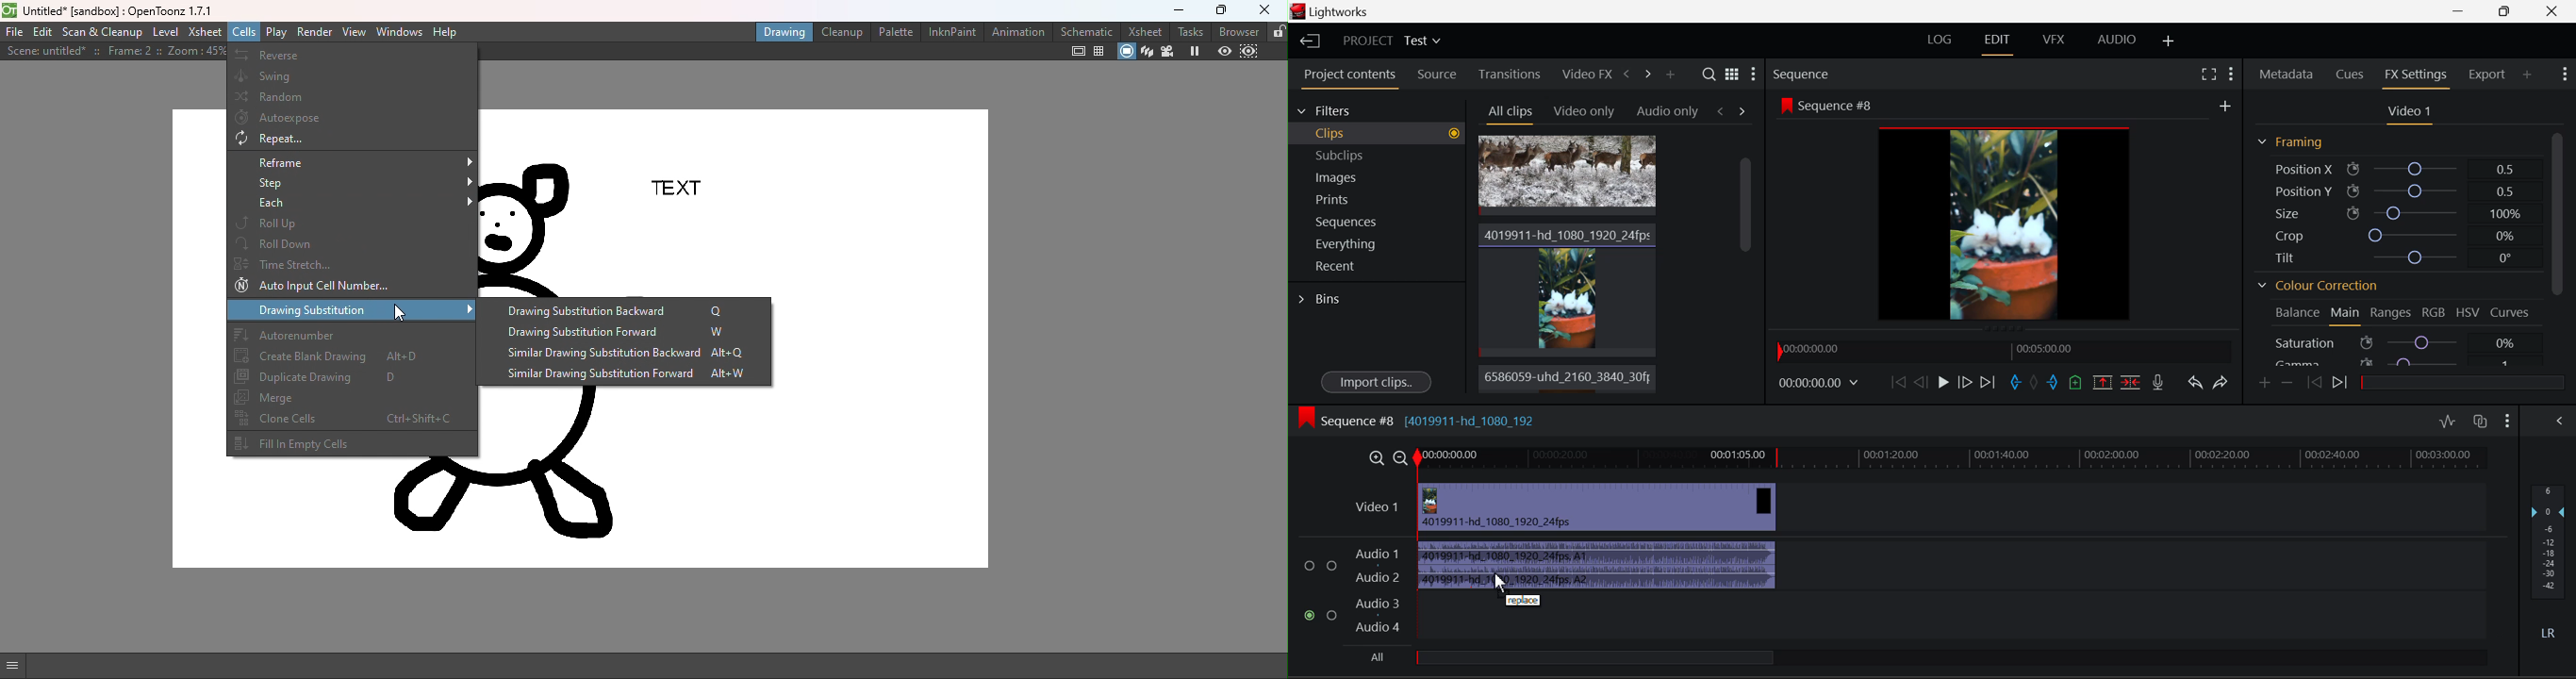 This screenshot has width=2576, height=700. What do you see at coordinates (2104, 381) in the screenshot?
I see `Remove Marked Section` at bounding box center [2104, 381].